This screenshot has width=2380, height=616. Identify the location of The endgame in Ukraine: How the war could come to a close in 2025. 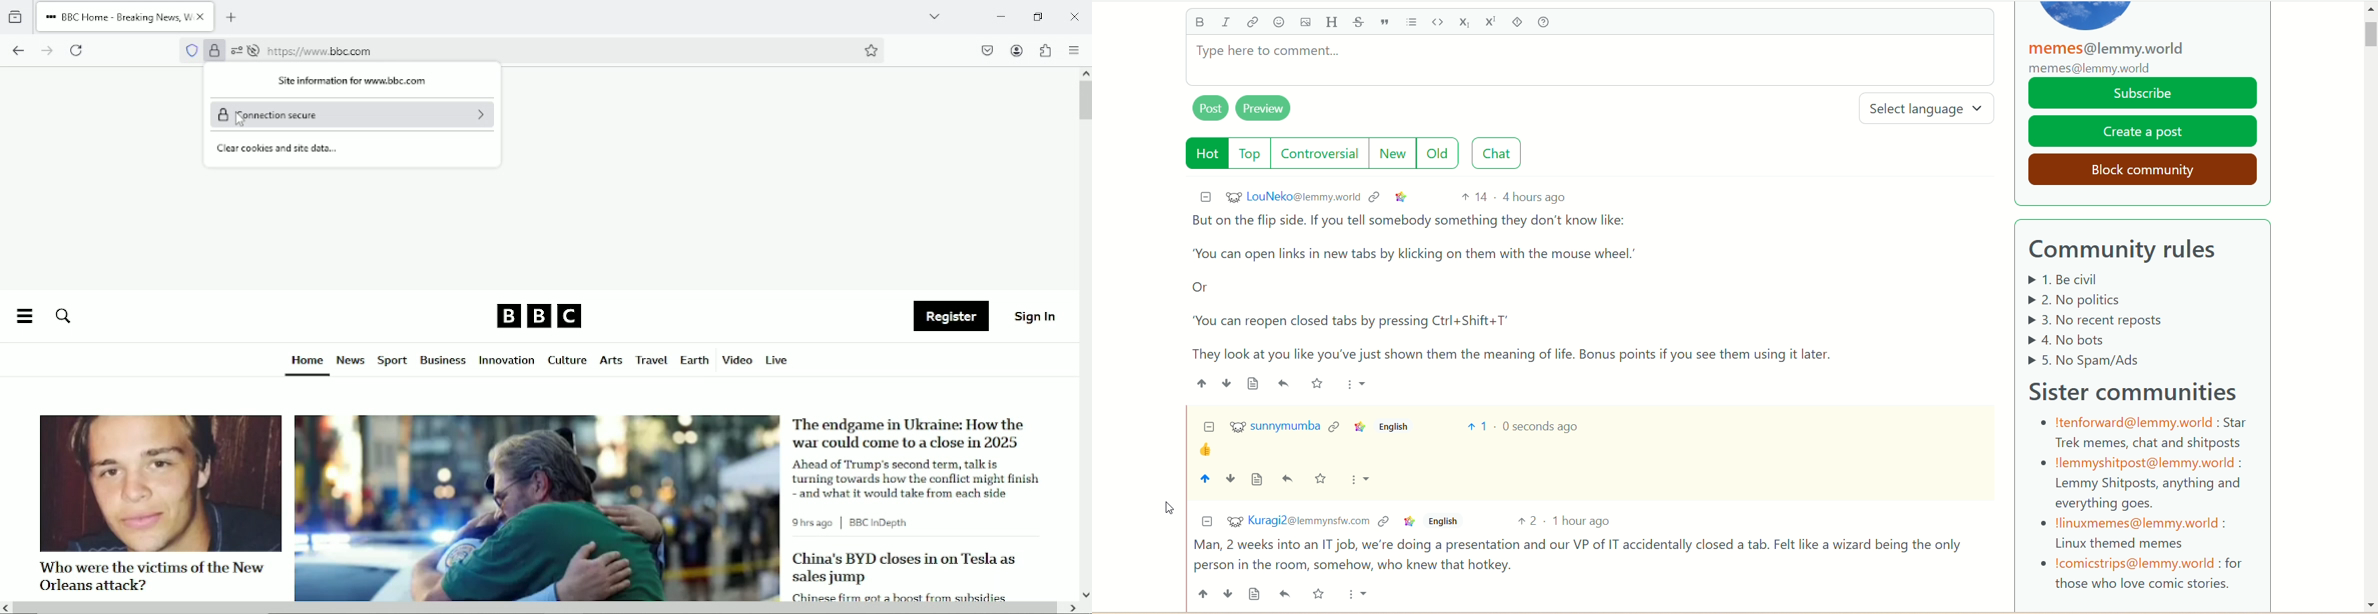
(911, 433).